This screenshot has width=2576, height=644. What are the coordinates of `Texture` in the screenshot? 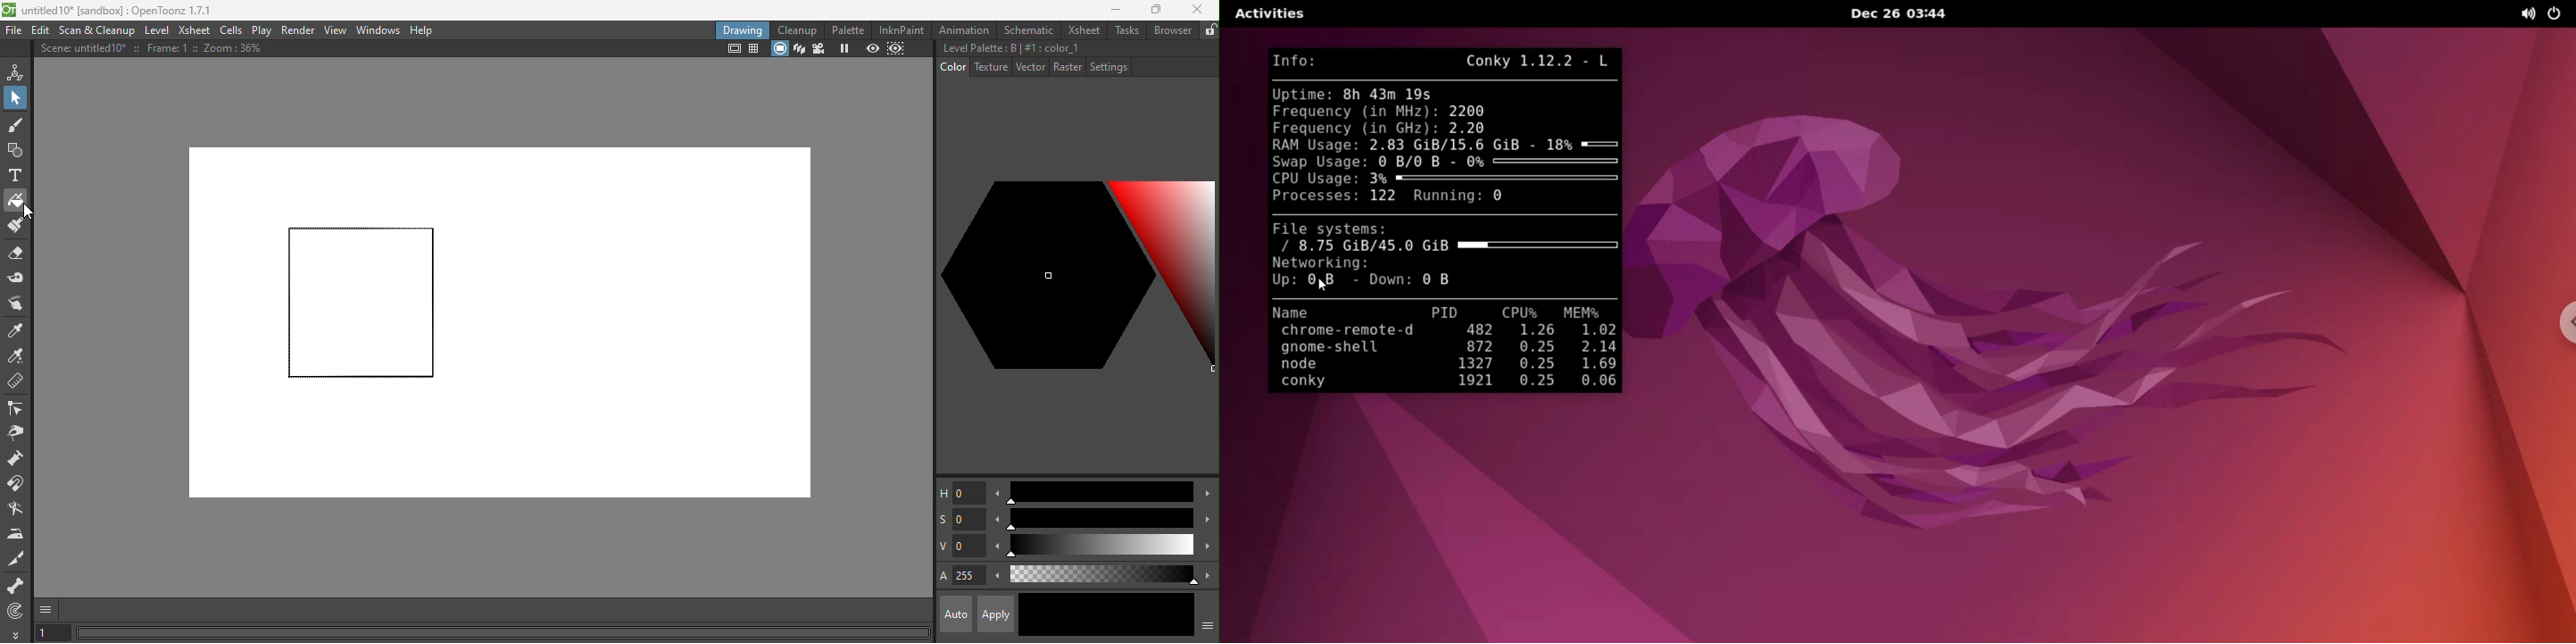 It's located at (989, 67).